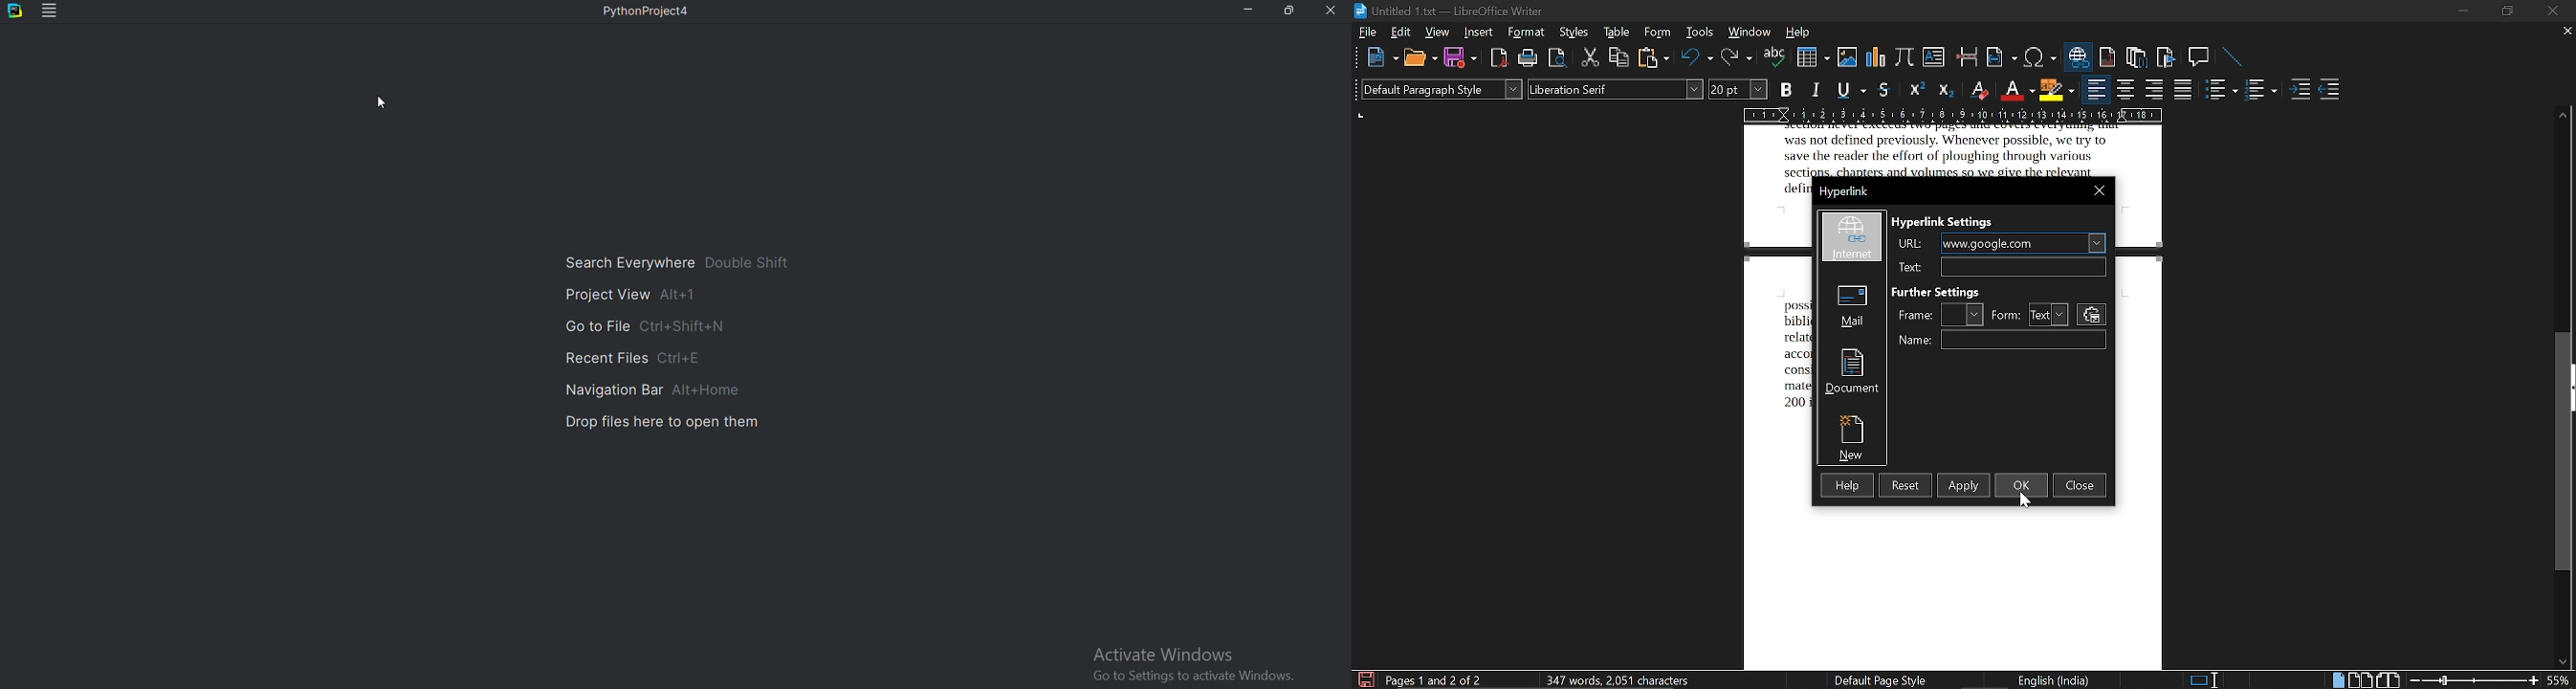  Describe the element at coordinates (1967, 58) in the screenshot. I see `insert page break` at that location.